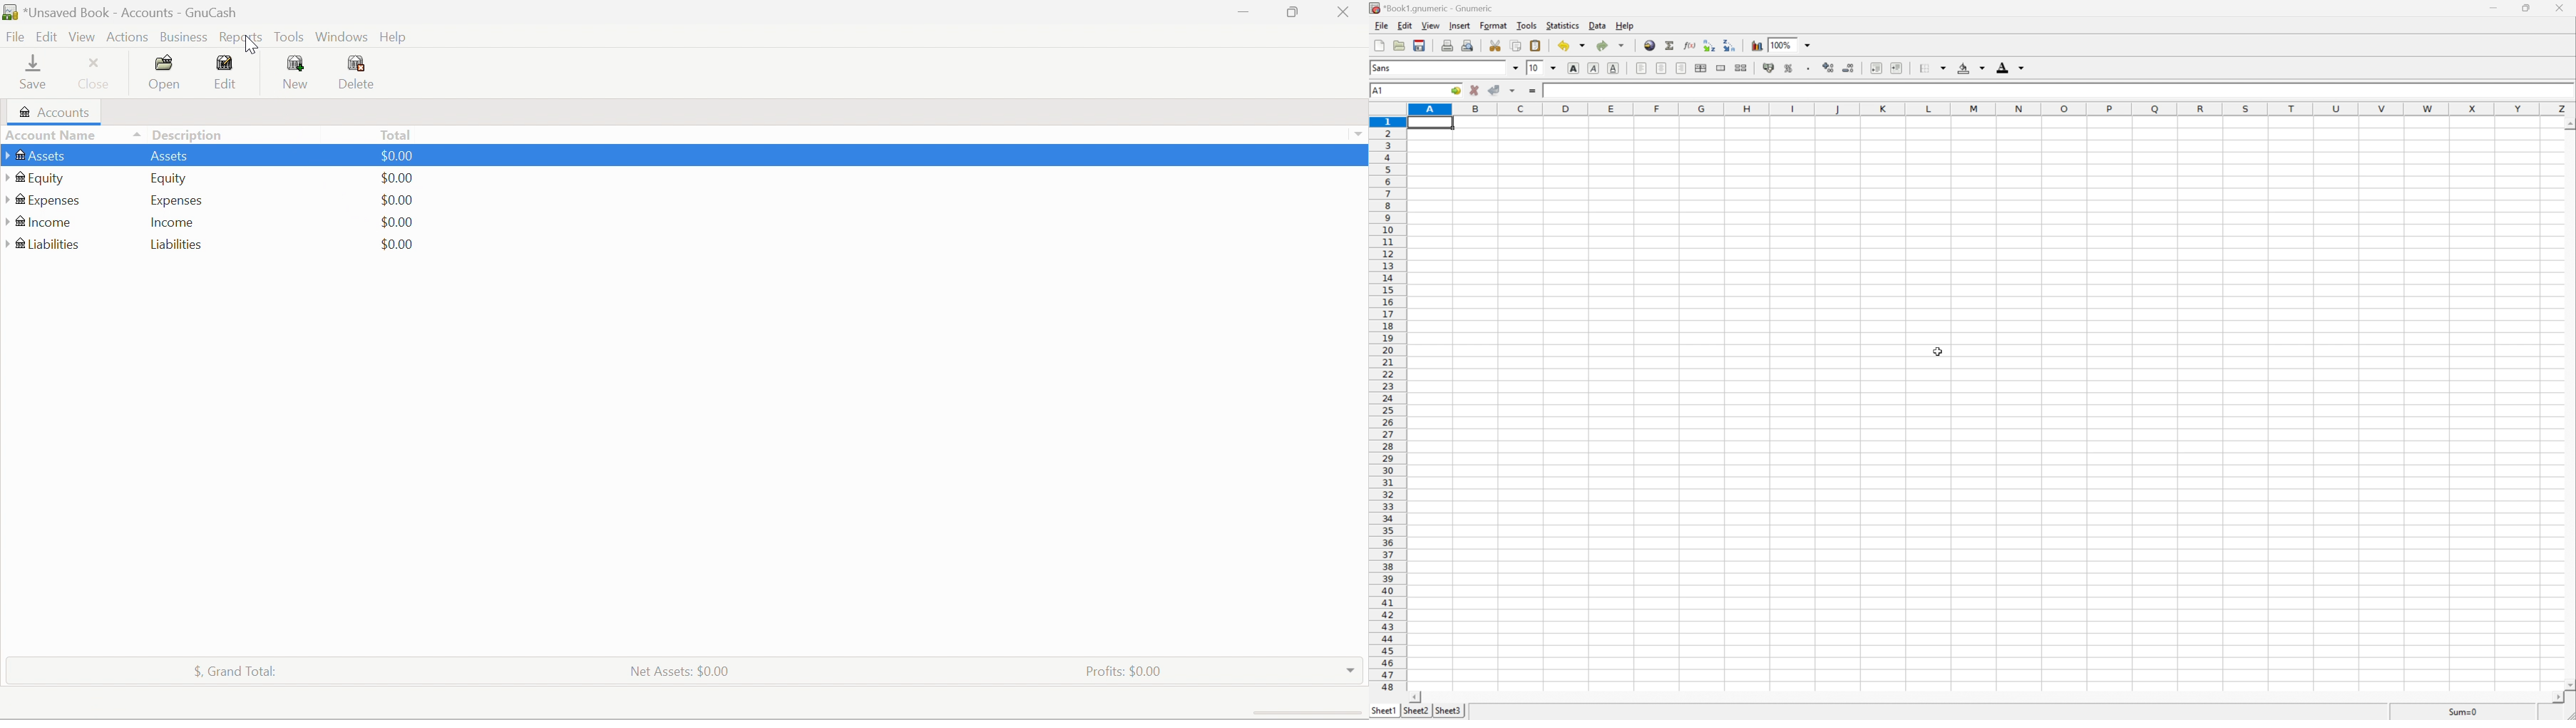 This screenshot has height=728, width=2576. I want to click on Expenses, so click(178, 202).